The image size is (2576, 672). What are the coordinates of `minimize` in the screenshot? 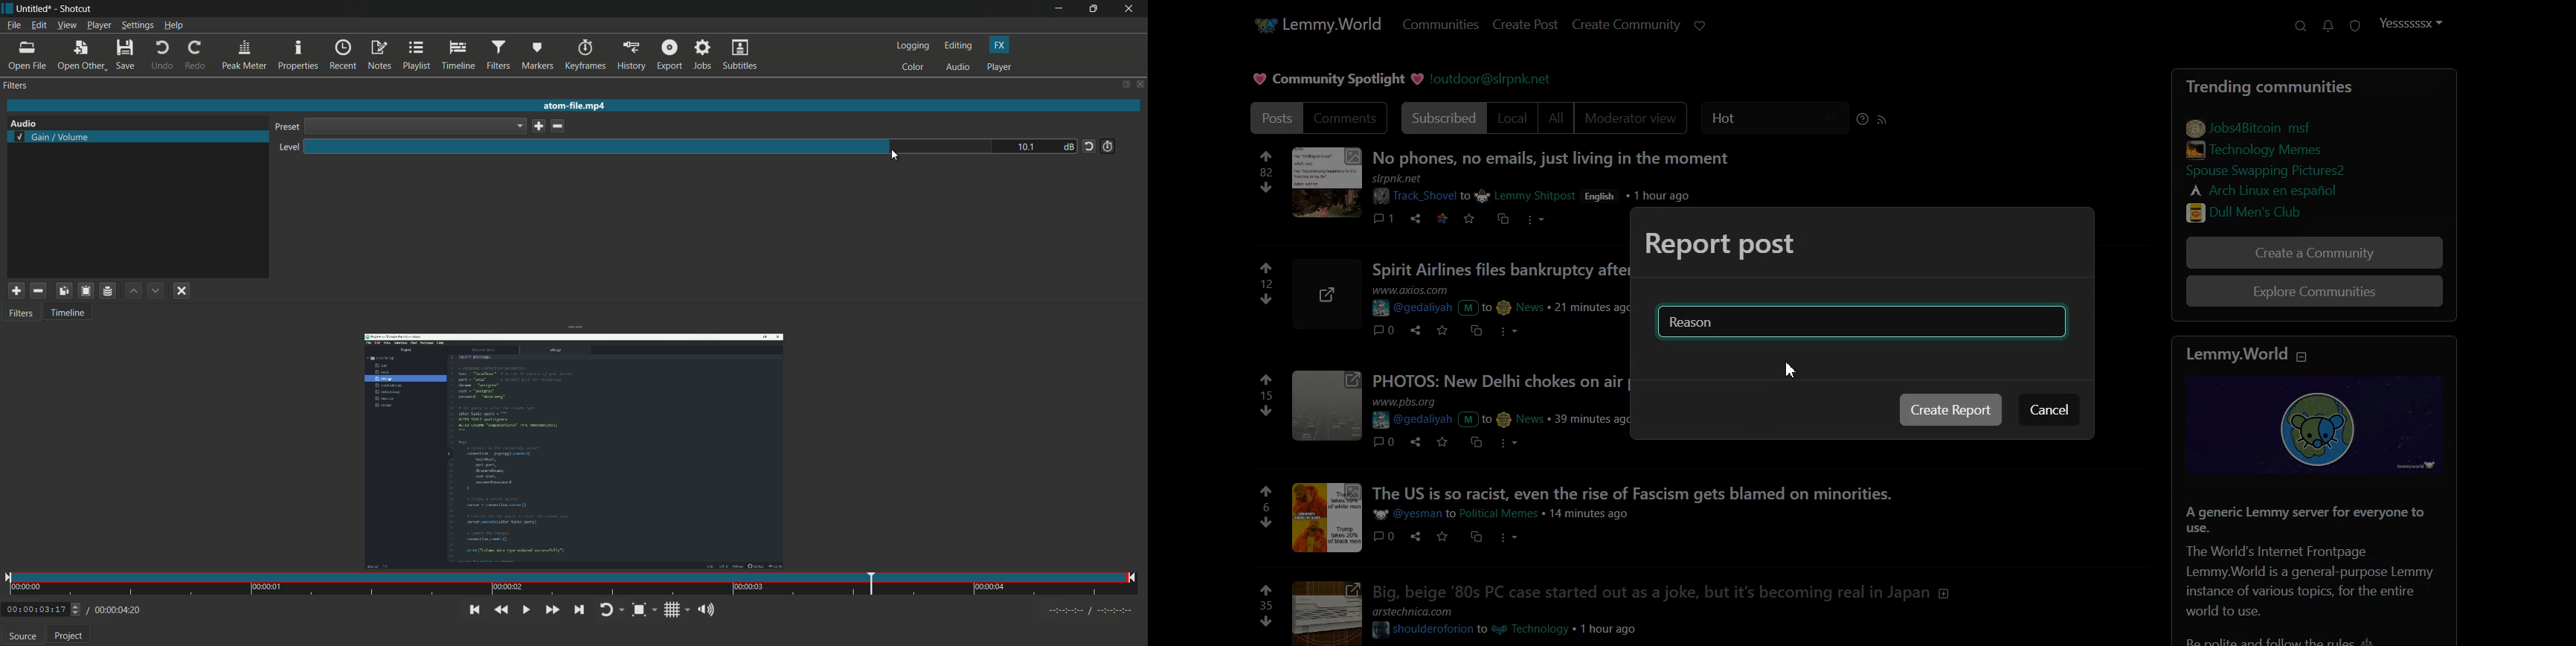 It's located at (1058, 9).